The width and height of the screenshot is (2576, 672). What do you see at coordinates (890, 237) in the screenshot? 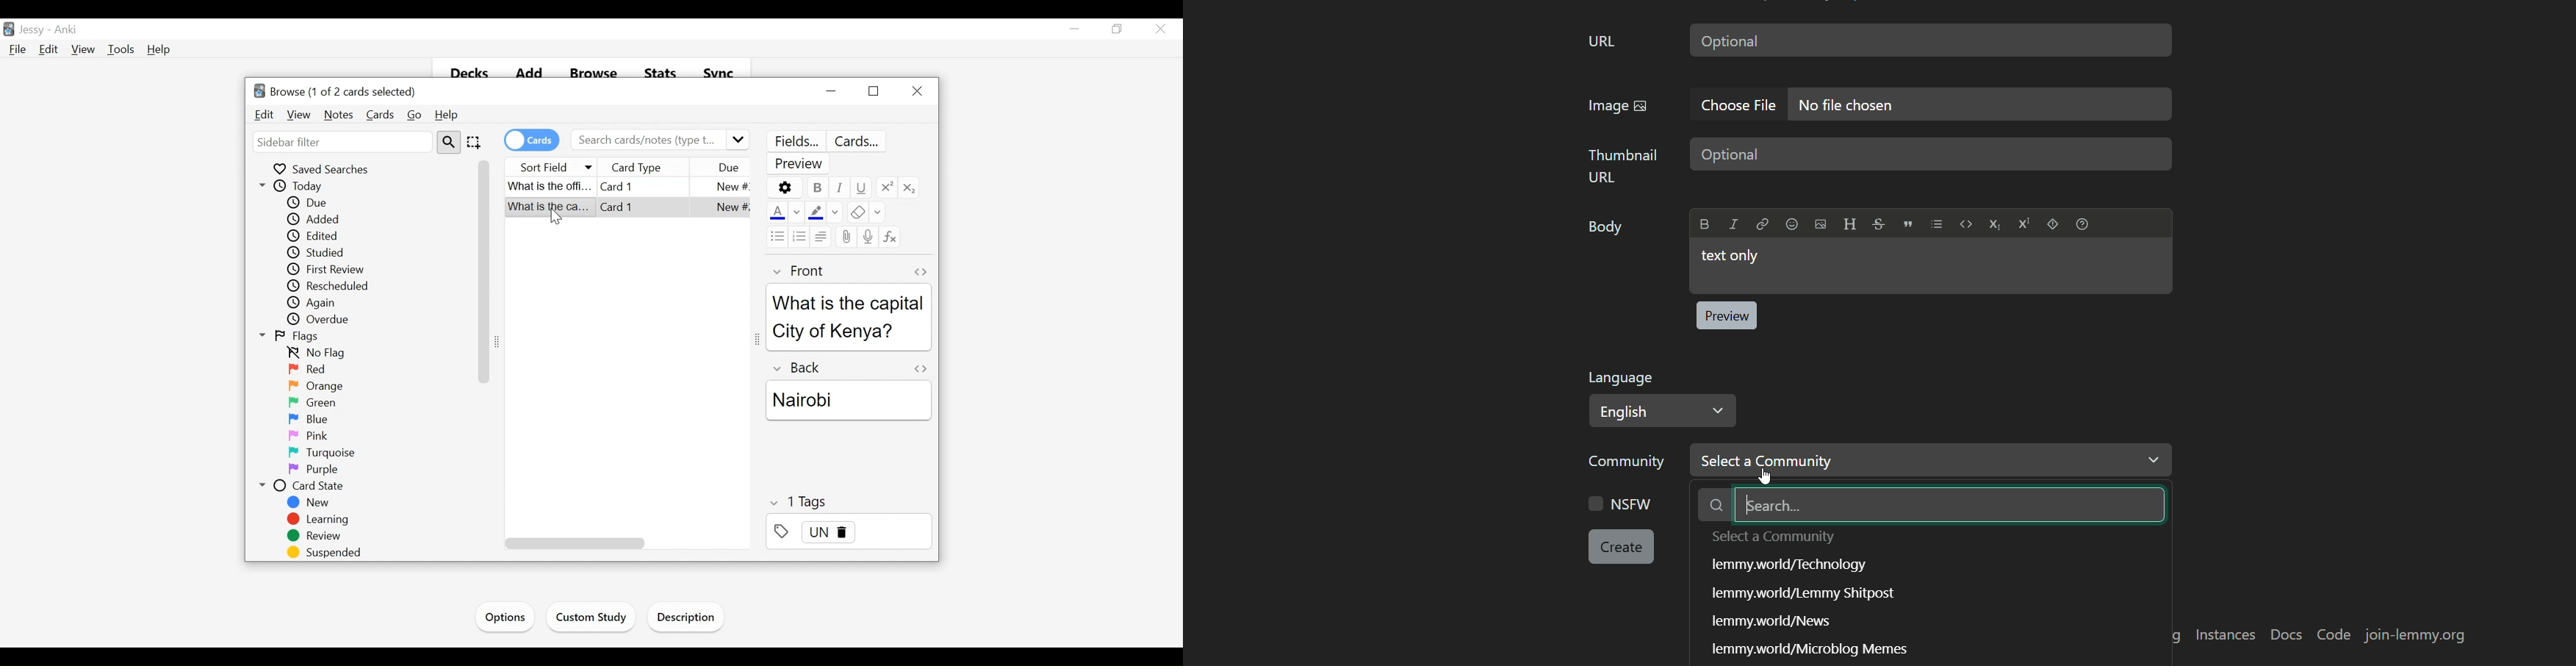
I see `Equation` at bounding box center [890, 237].